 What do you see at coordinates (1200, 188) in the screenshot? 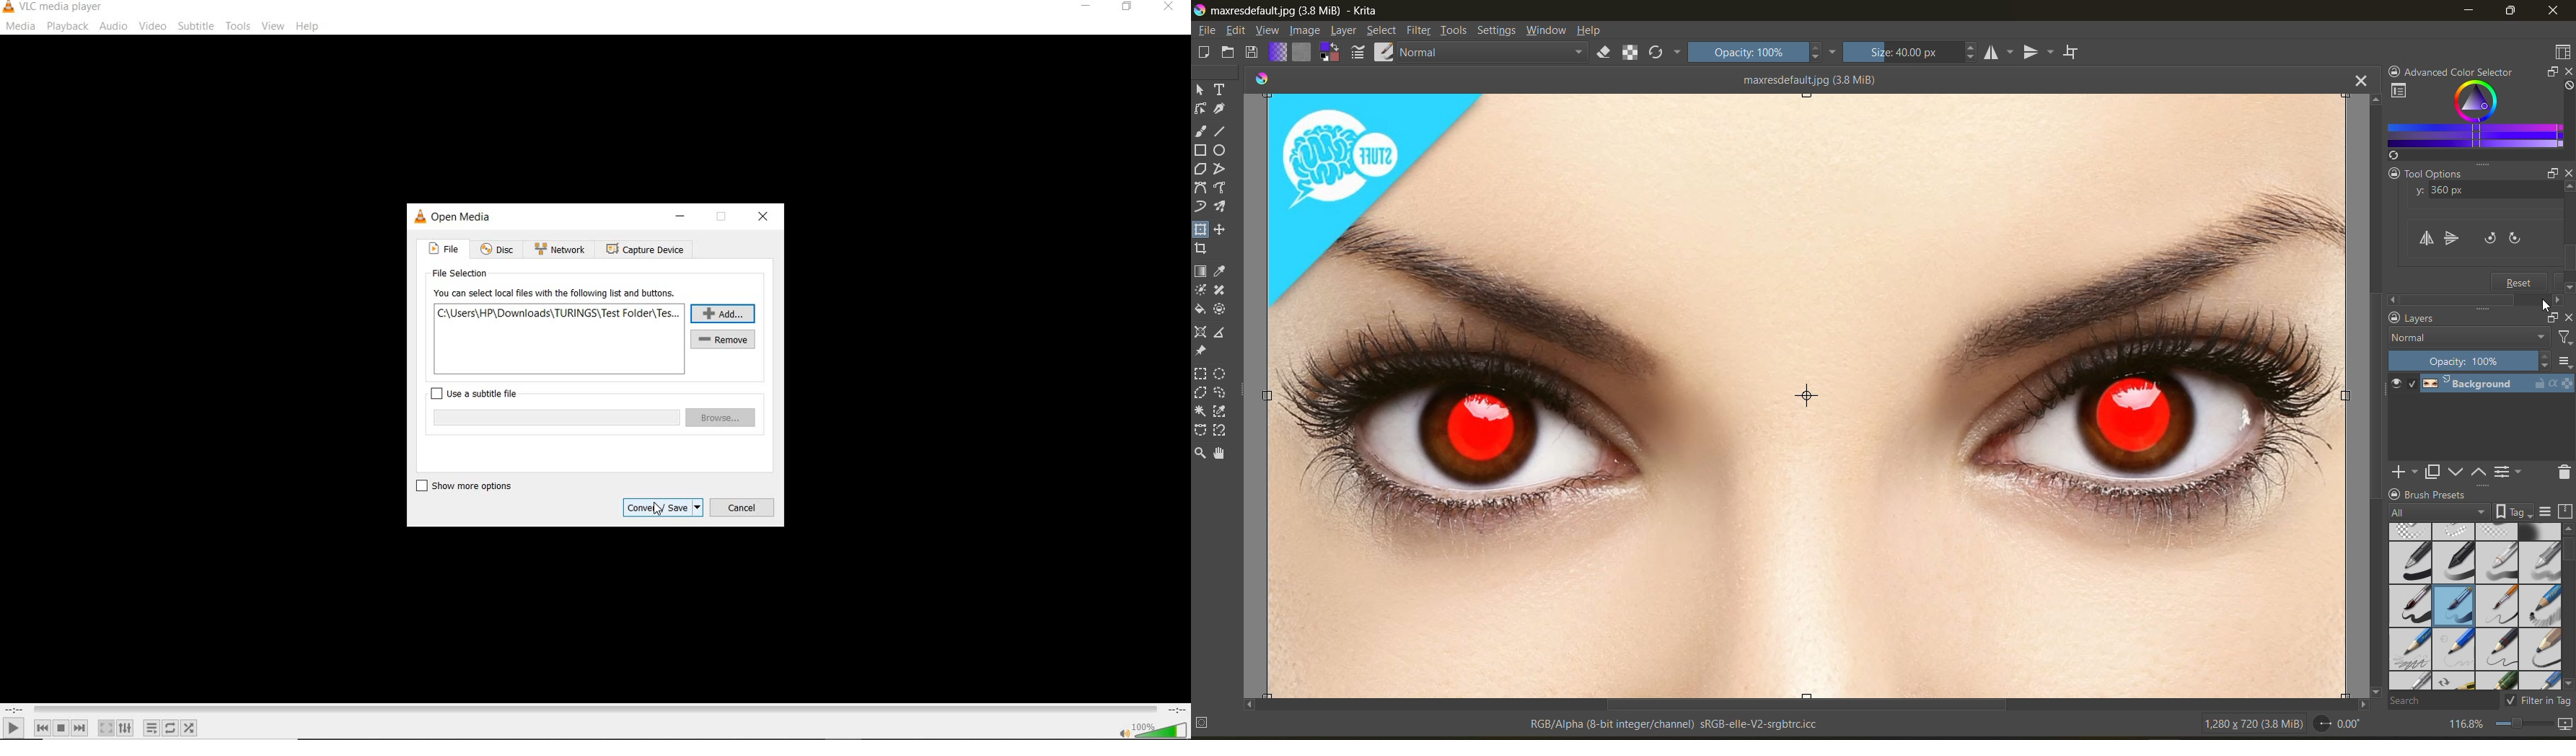
I see `tool` at bounding box center [1200, 188].